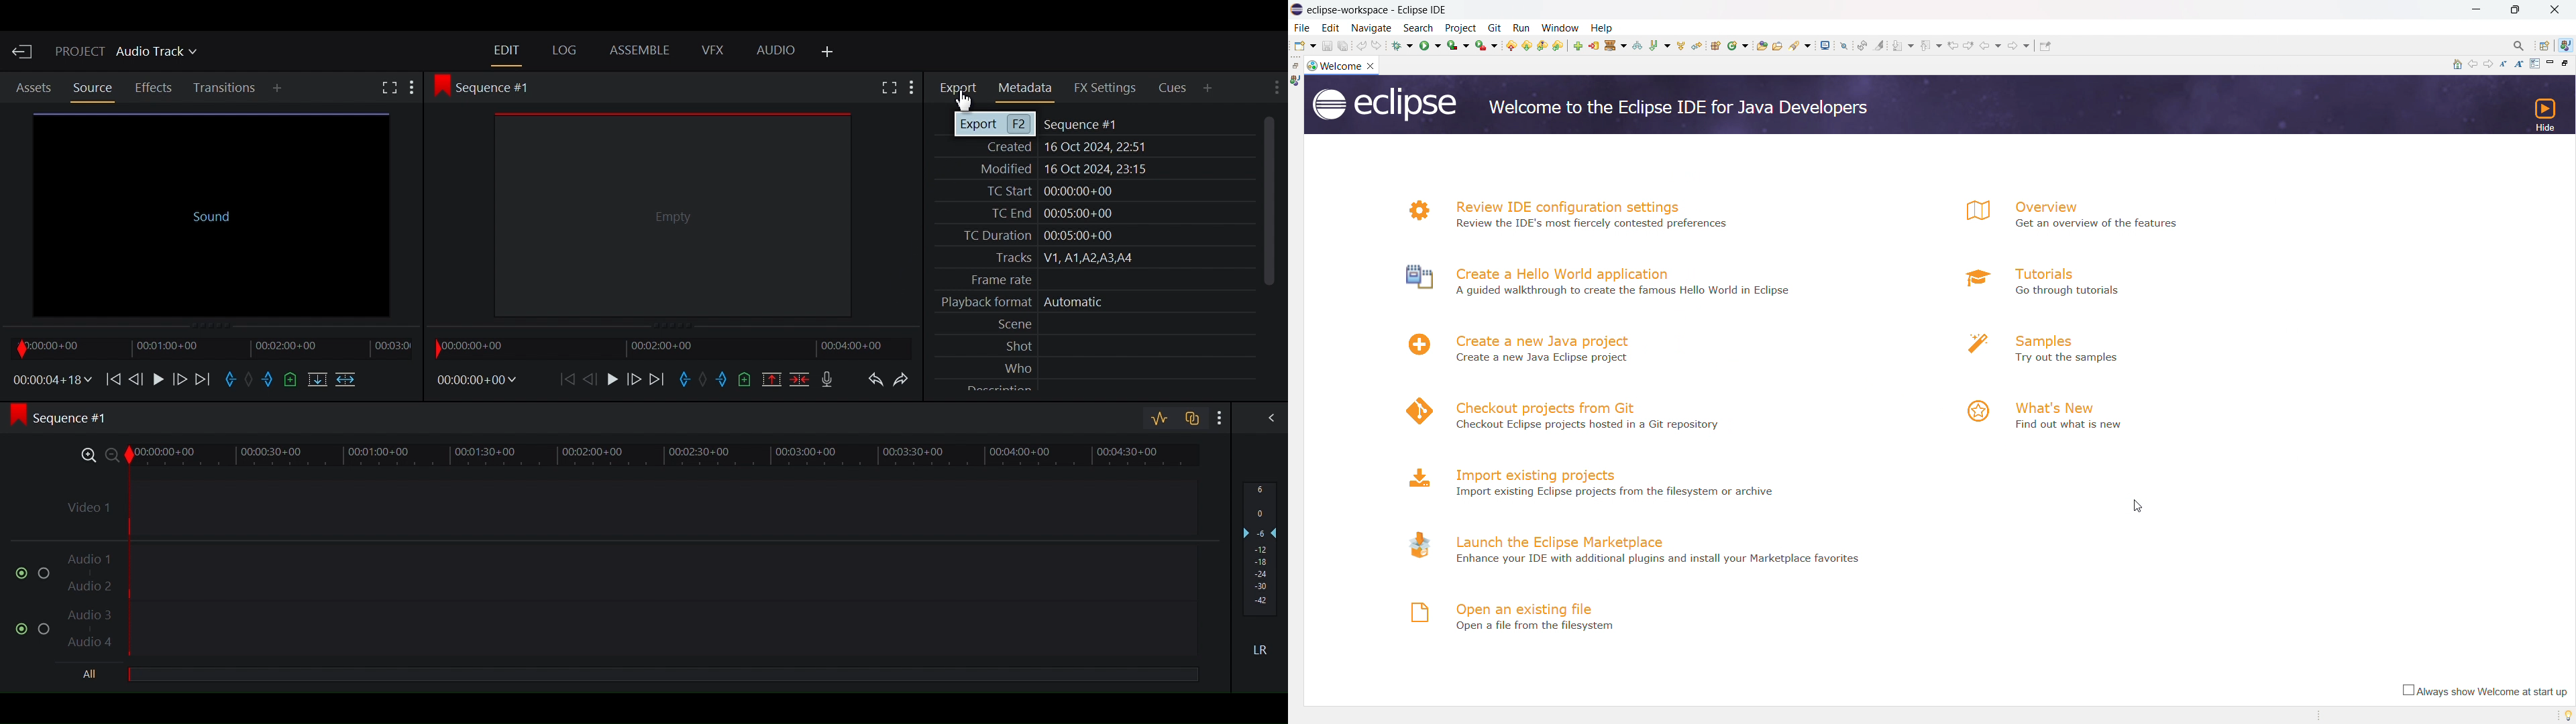 The image size is (2576, 728). Describe the element at coordinates (1378, 46) in the screenshot. I see `redo` at that location.